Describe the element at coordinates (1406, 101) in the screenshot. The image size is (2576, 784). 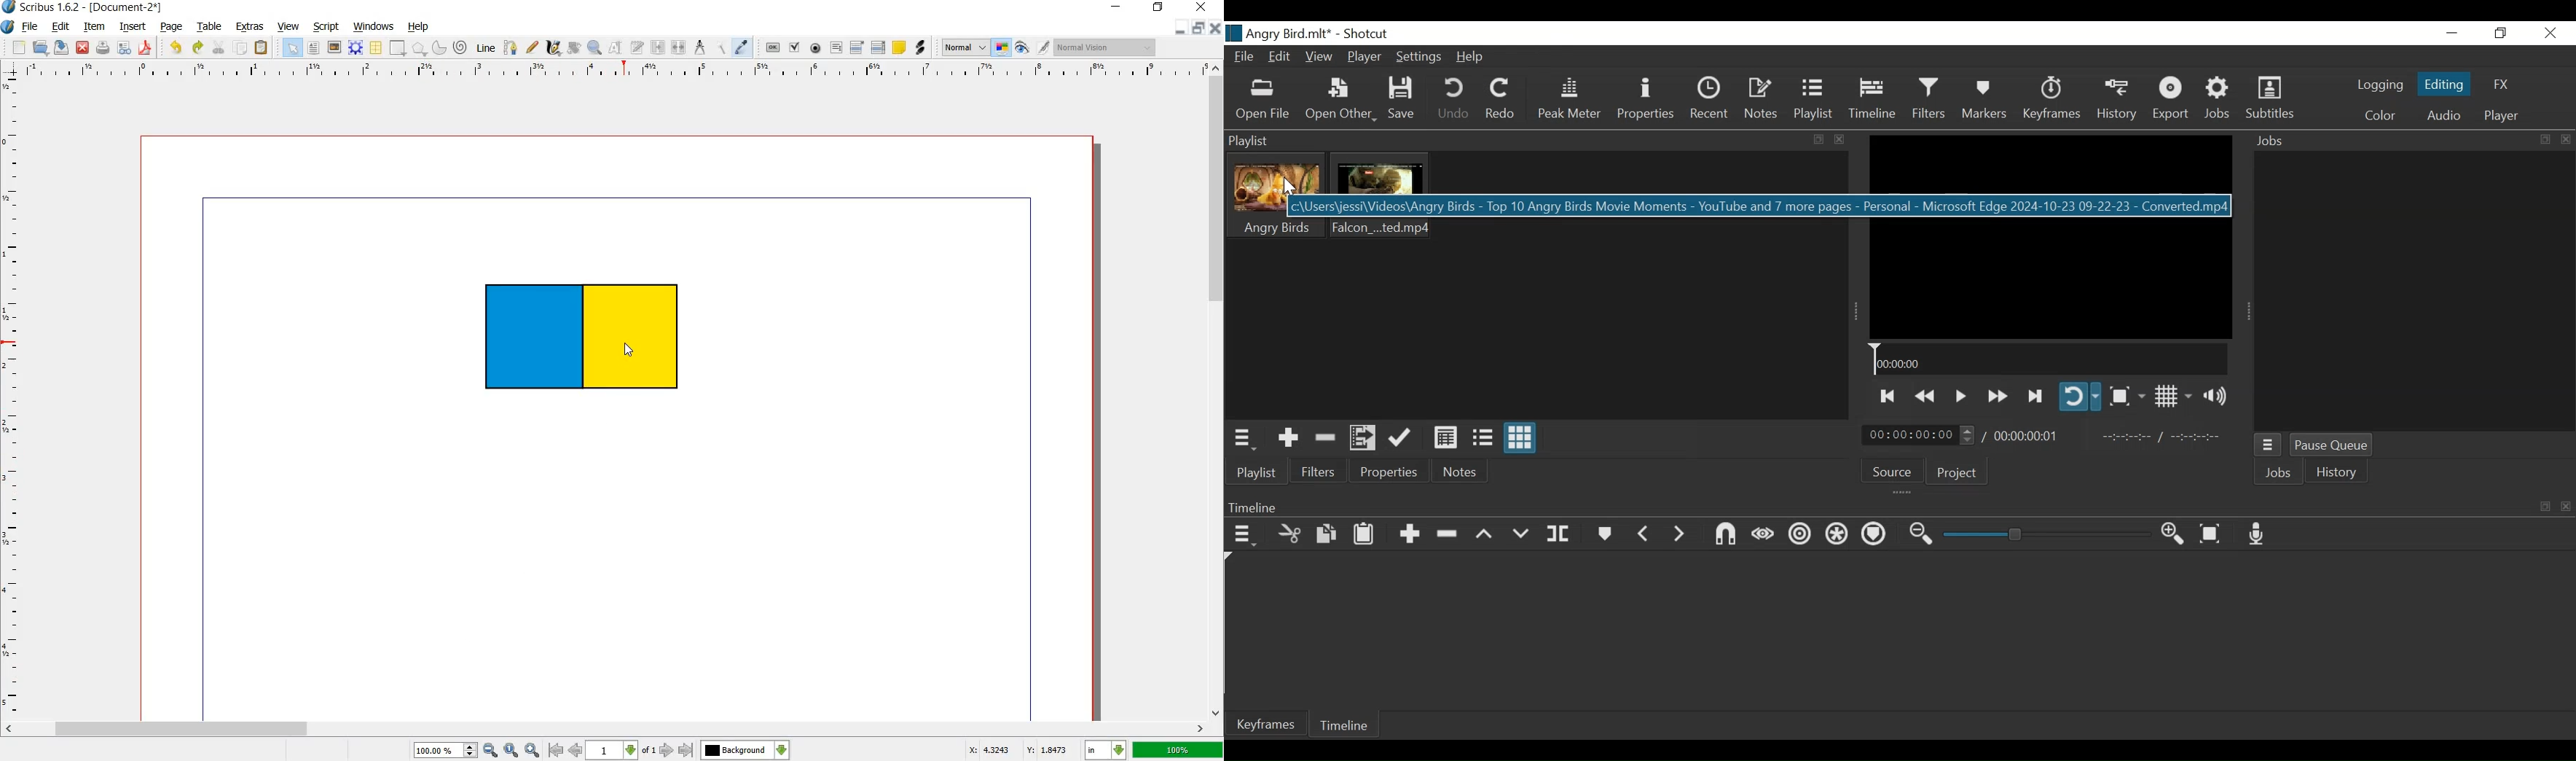
I see `Save` at that location.